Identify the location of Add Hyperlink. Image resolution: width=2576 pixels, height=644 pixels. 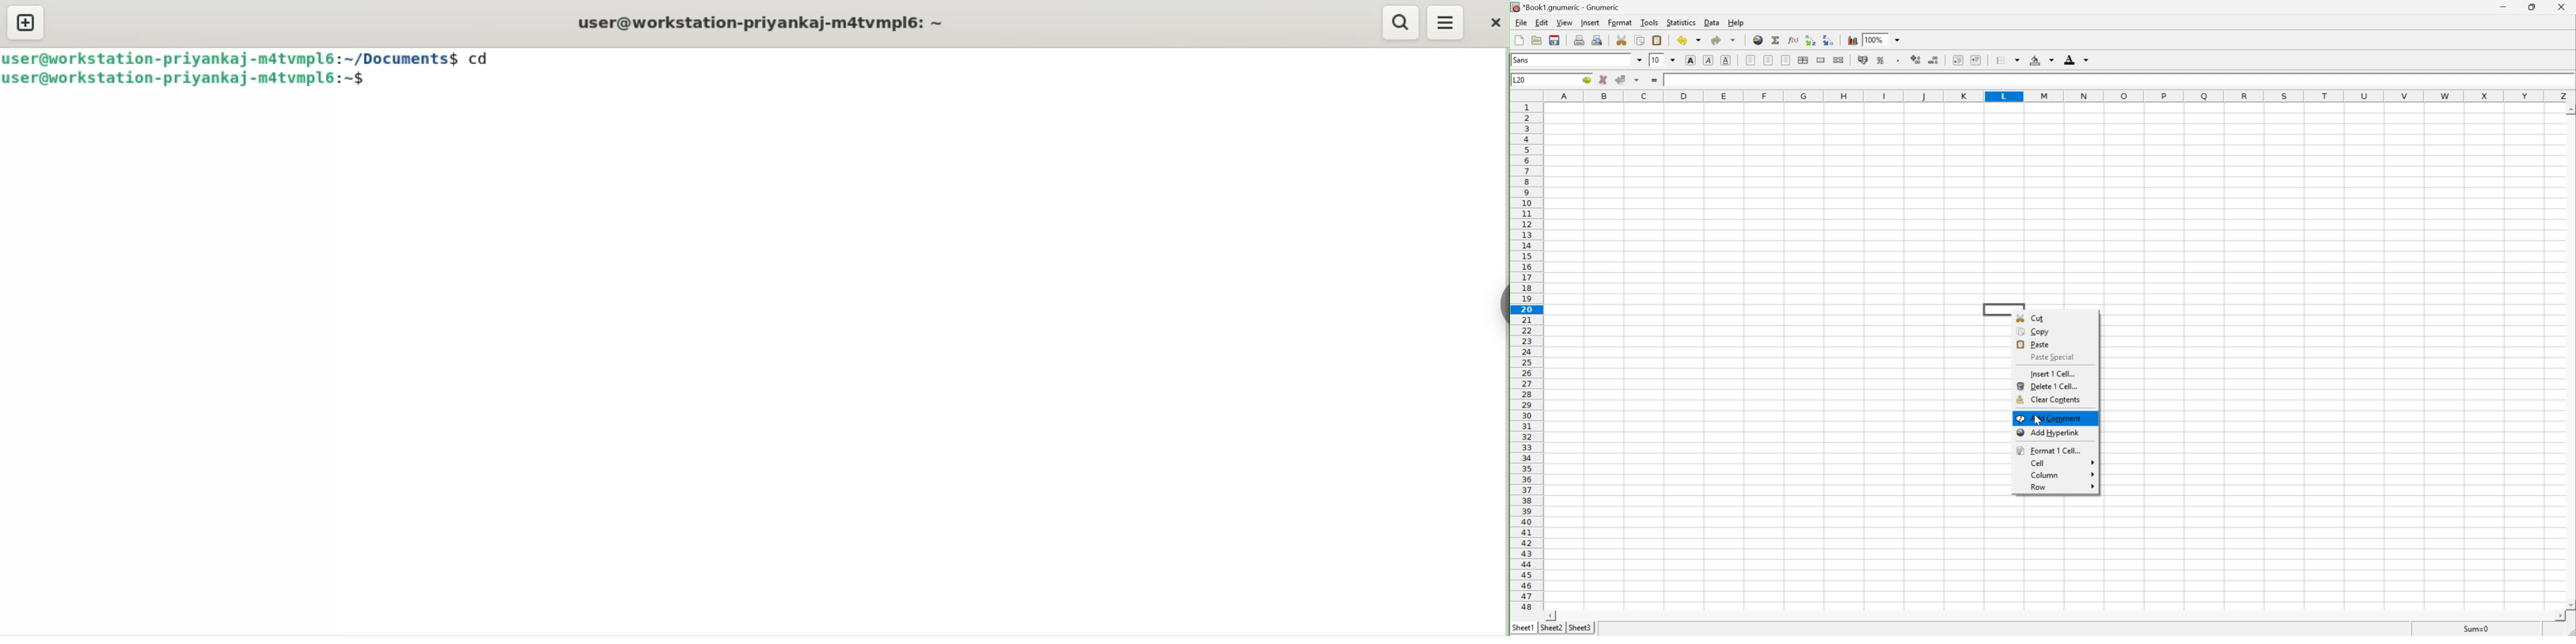
(2048, 433).